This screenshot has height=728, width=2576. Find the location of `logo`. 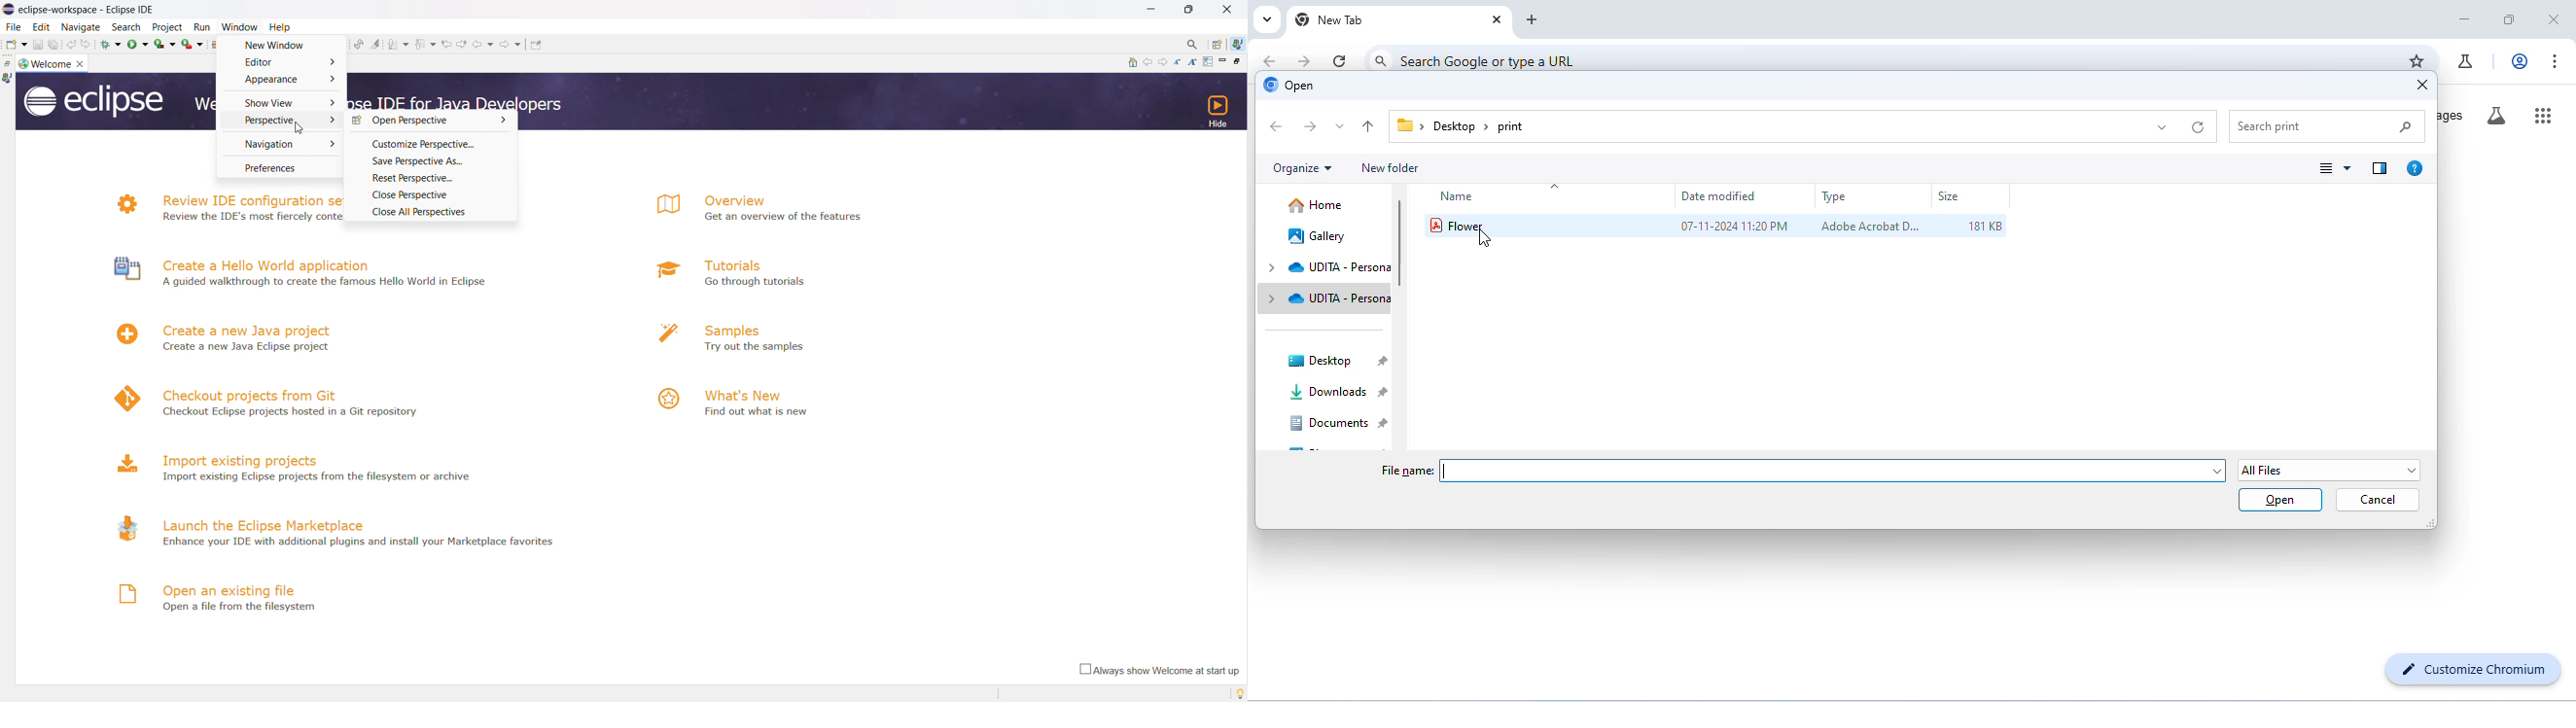

logo is located at coordinates (120, 398).